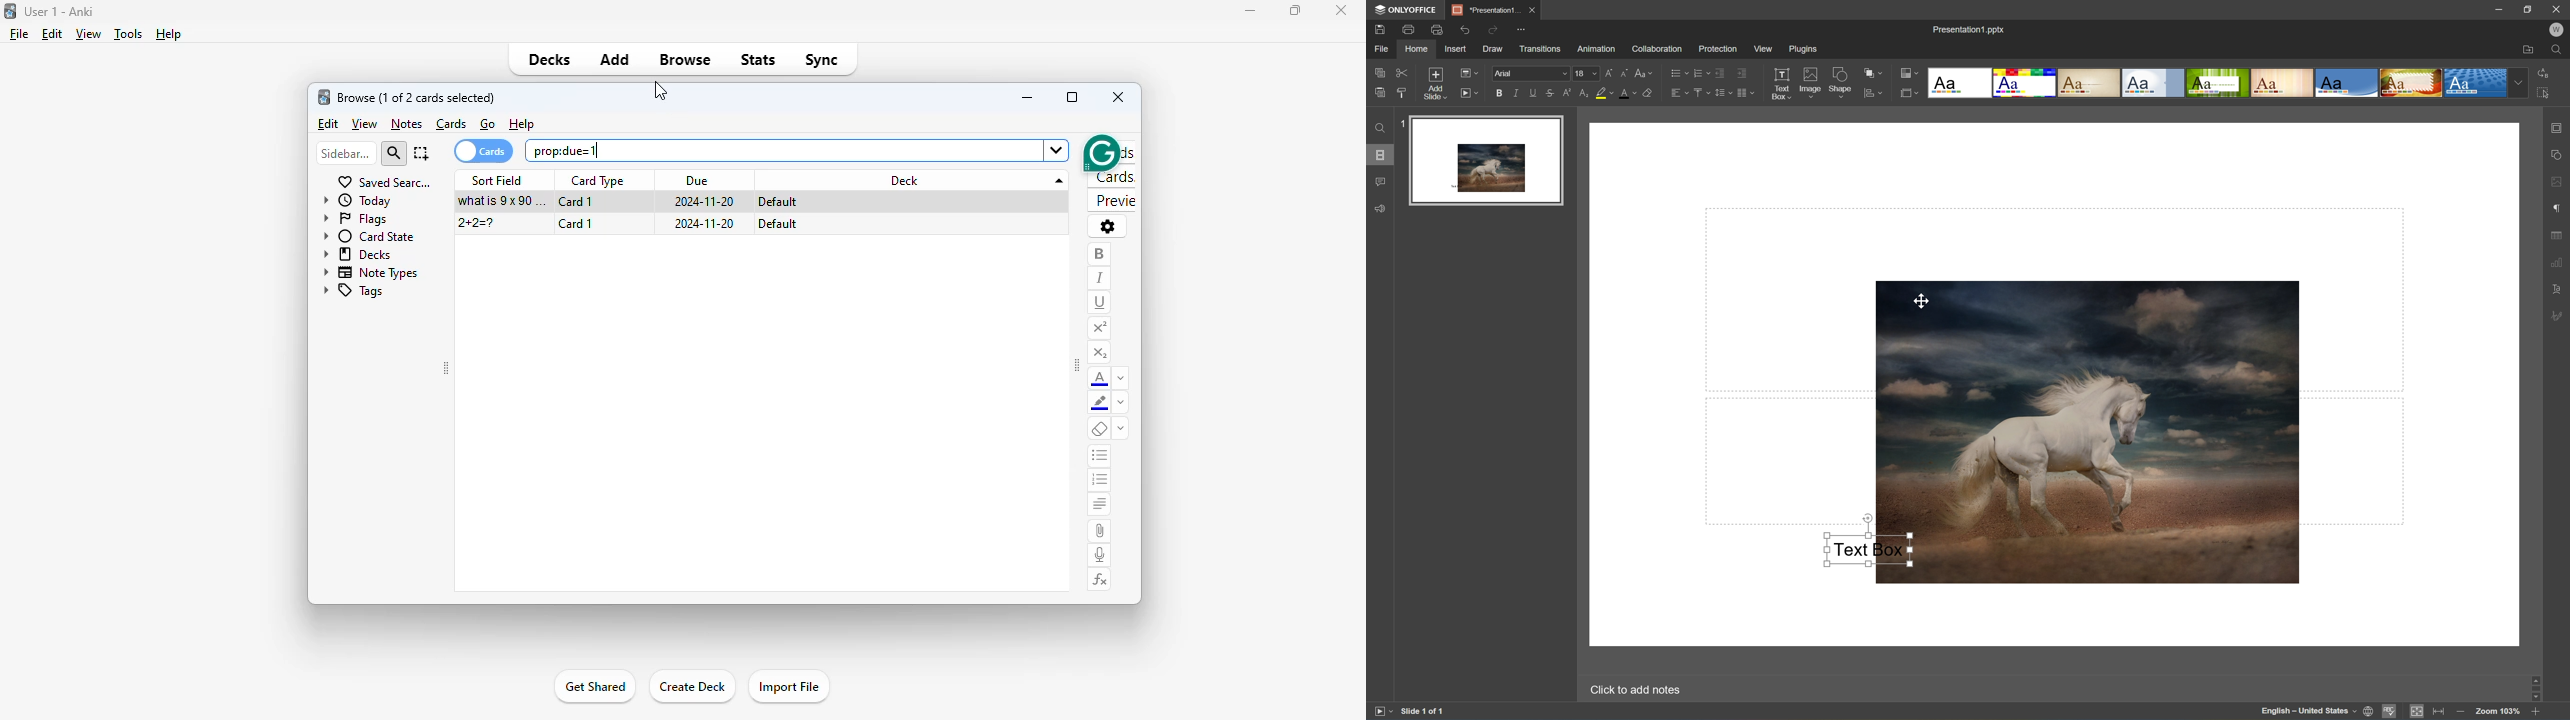 This screenshot has width=2576, height=728. I want to click on Feedback & Support, so click(1381, 209).